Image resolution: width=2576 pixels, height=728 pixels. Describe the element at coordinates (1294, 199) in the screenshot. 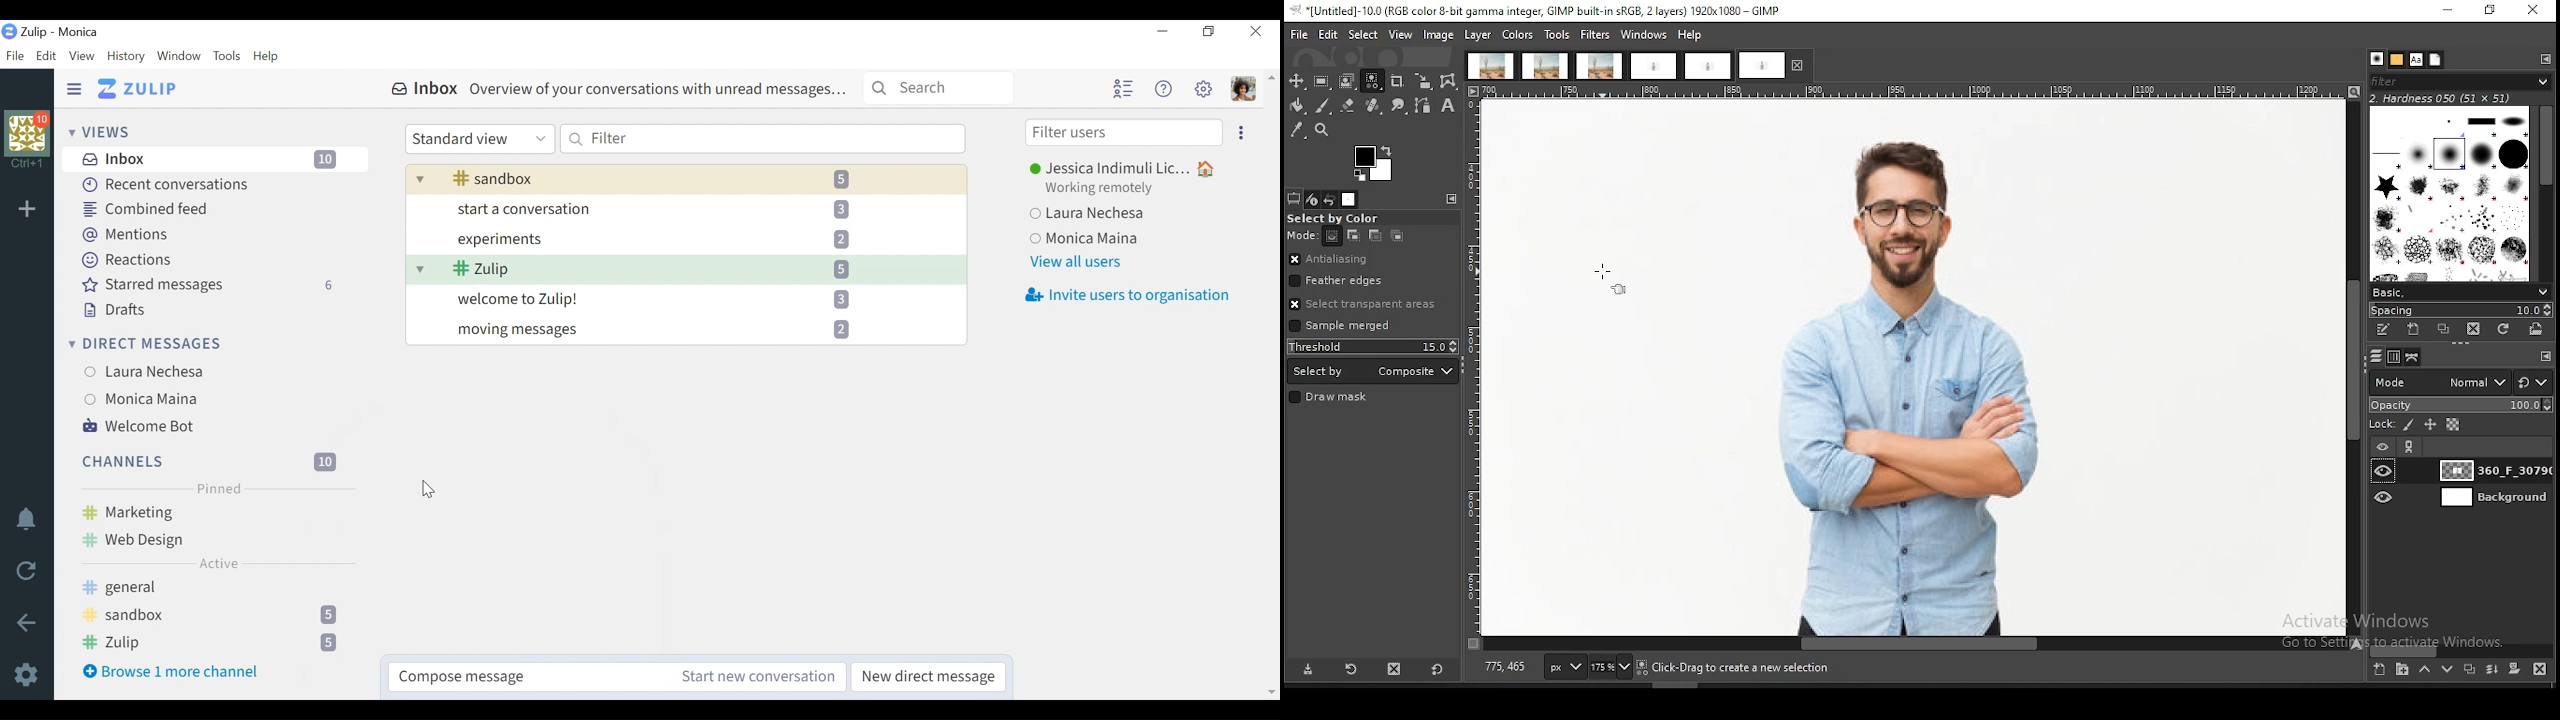

I see `tool options` at that location.